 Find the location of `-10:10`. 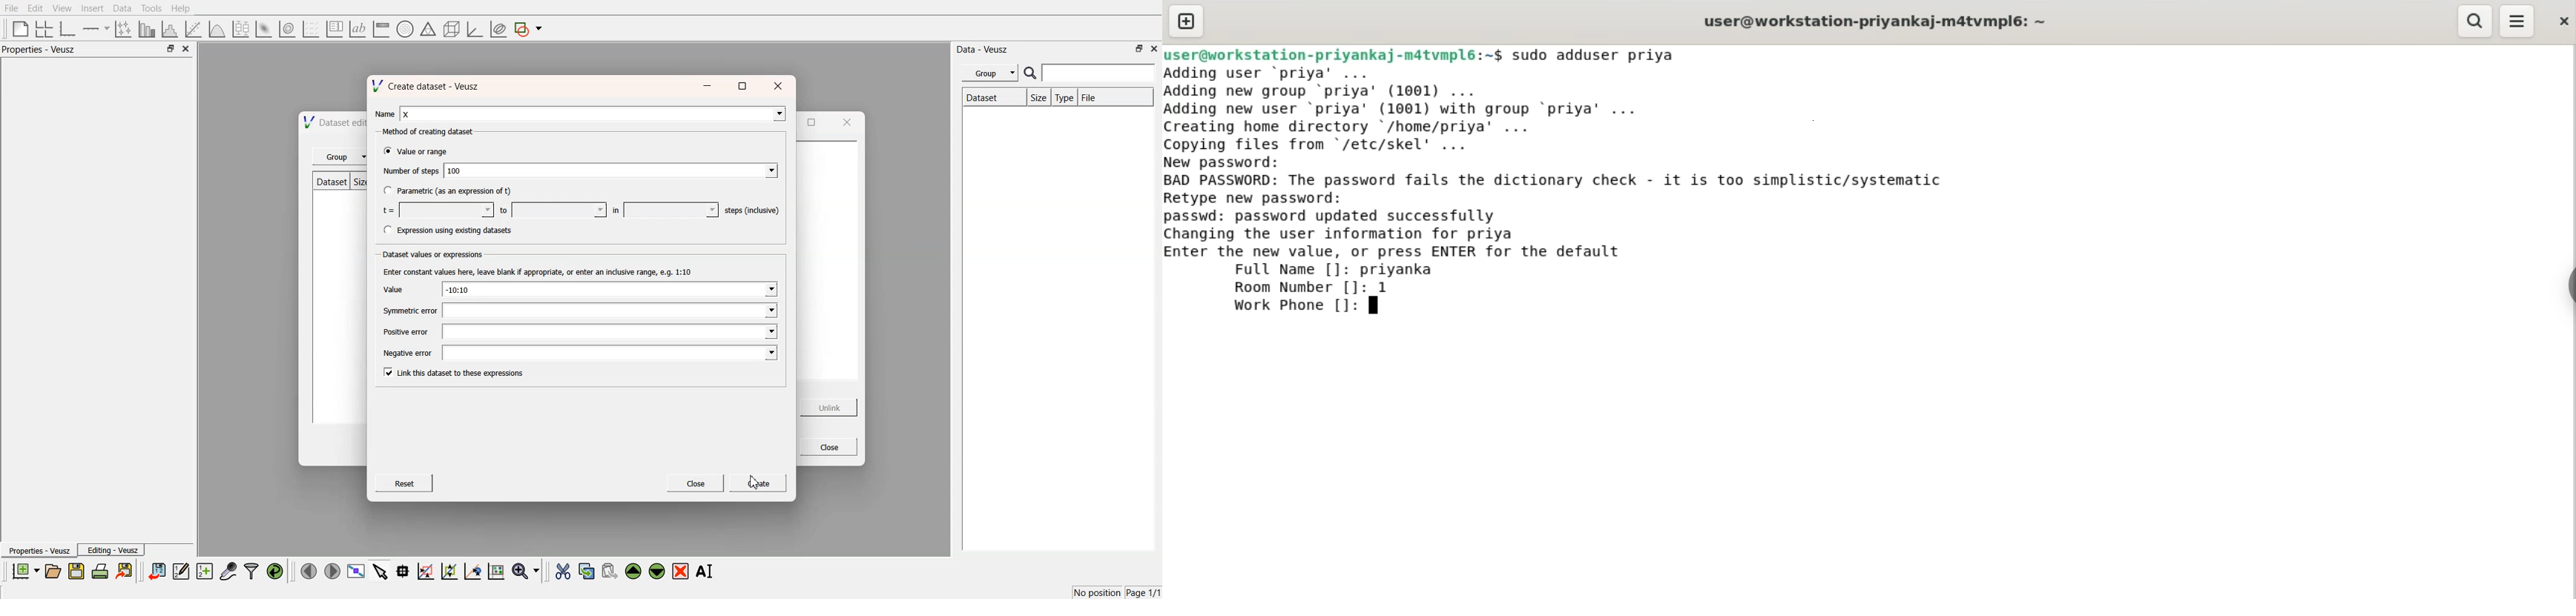

-10:10 is located at coordinates (610, 289).